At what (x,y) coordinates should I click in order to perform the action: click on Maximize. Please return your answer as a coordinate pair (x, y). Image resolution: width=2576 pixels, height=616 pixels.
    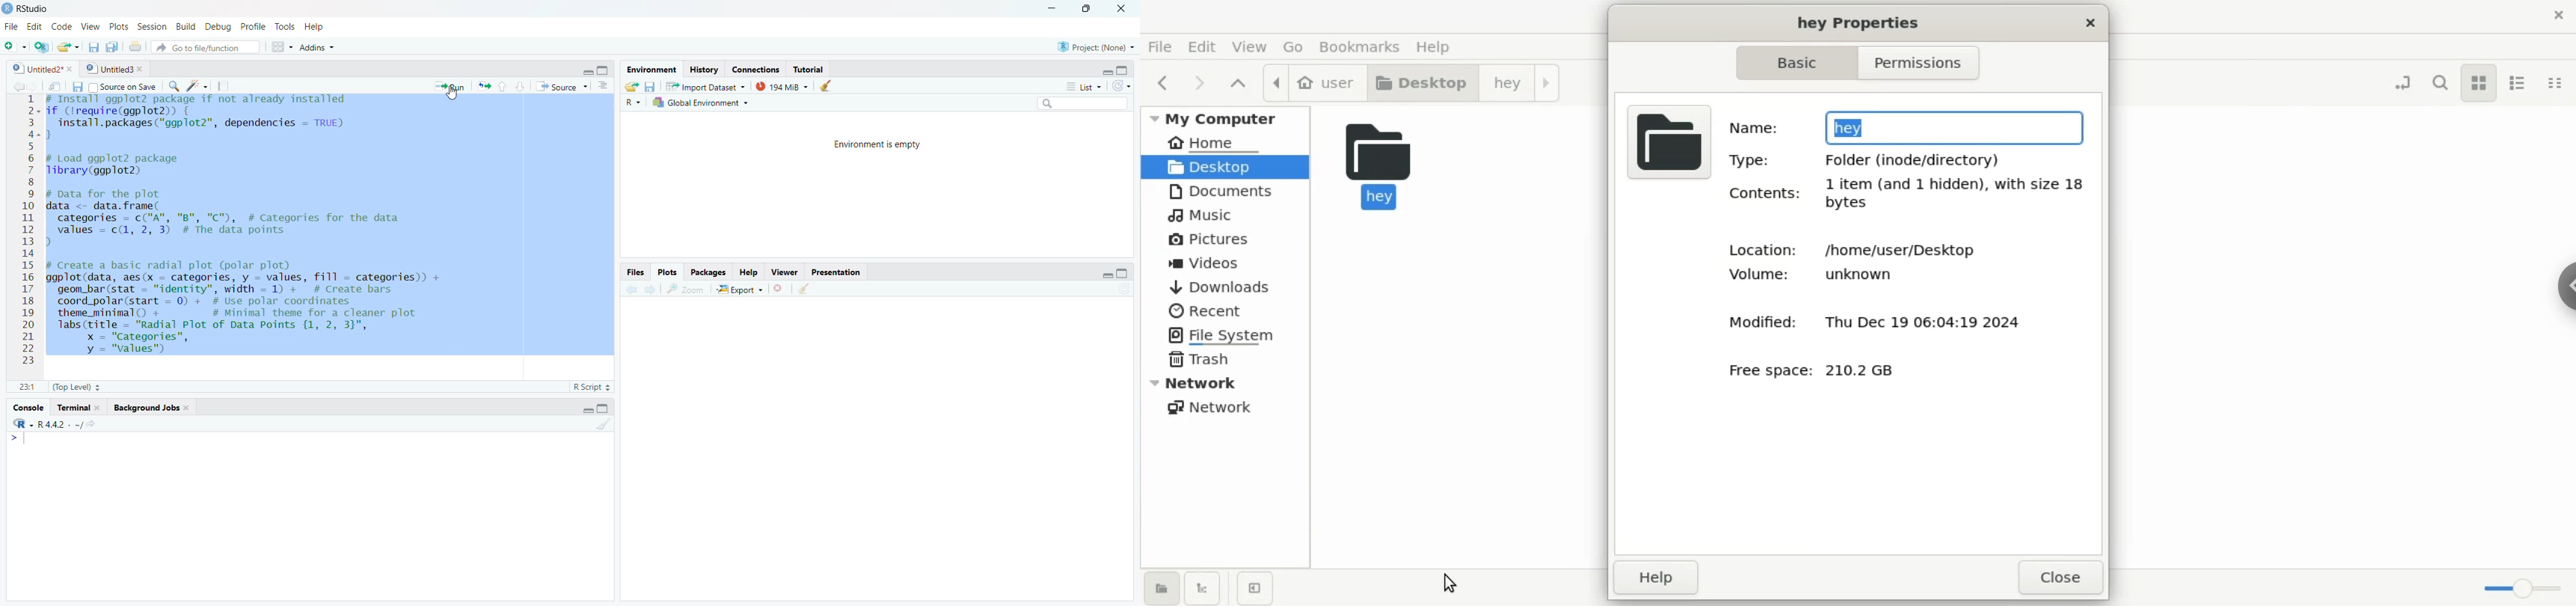
    Looking at the image, I should click on (1124, 271).